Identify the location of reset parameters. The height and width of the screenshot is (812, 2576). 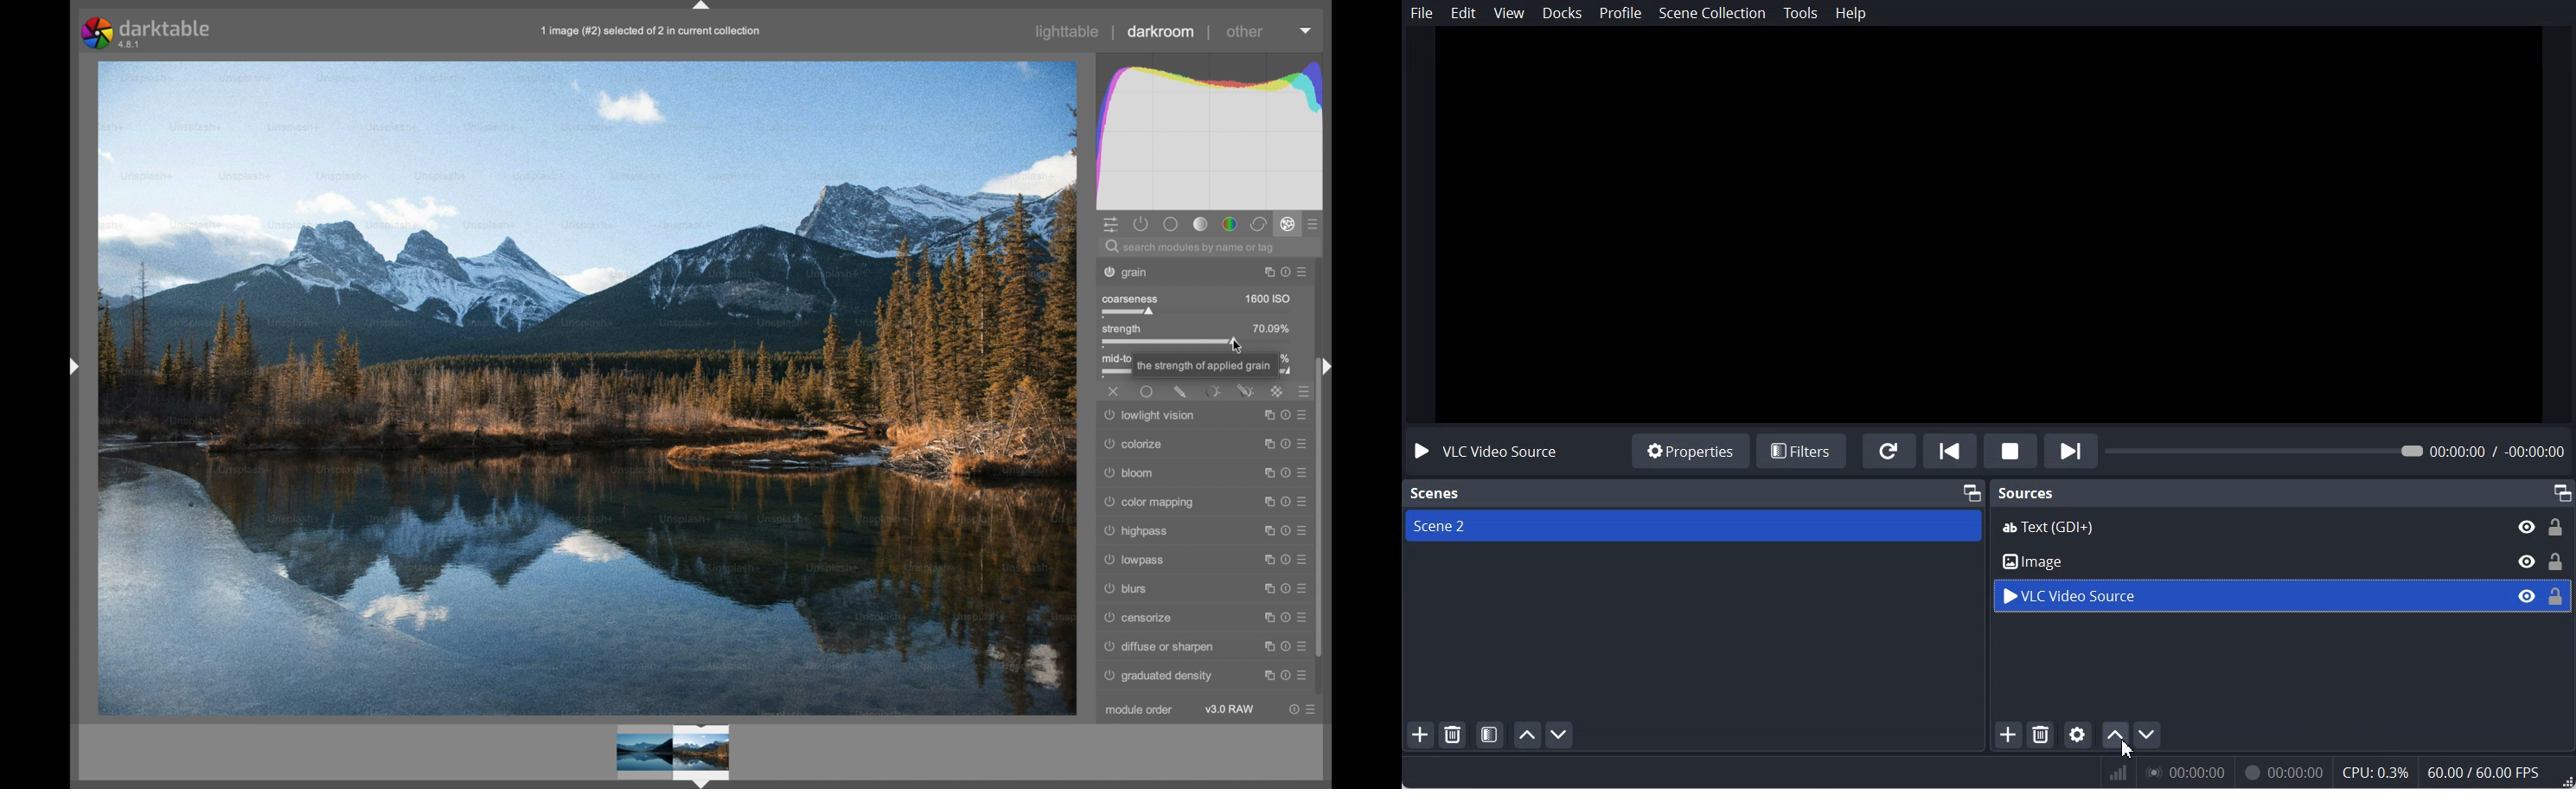
(1286, 676).